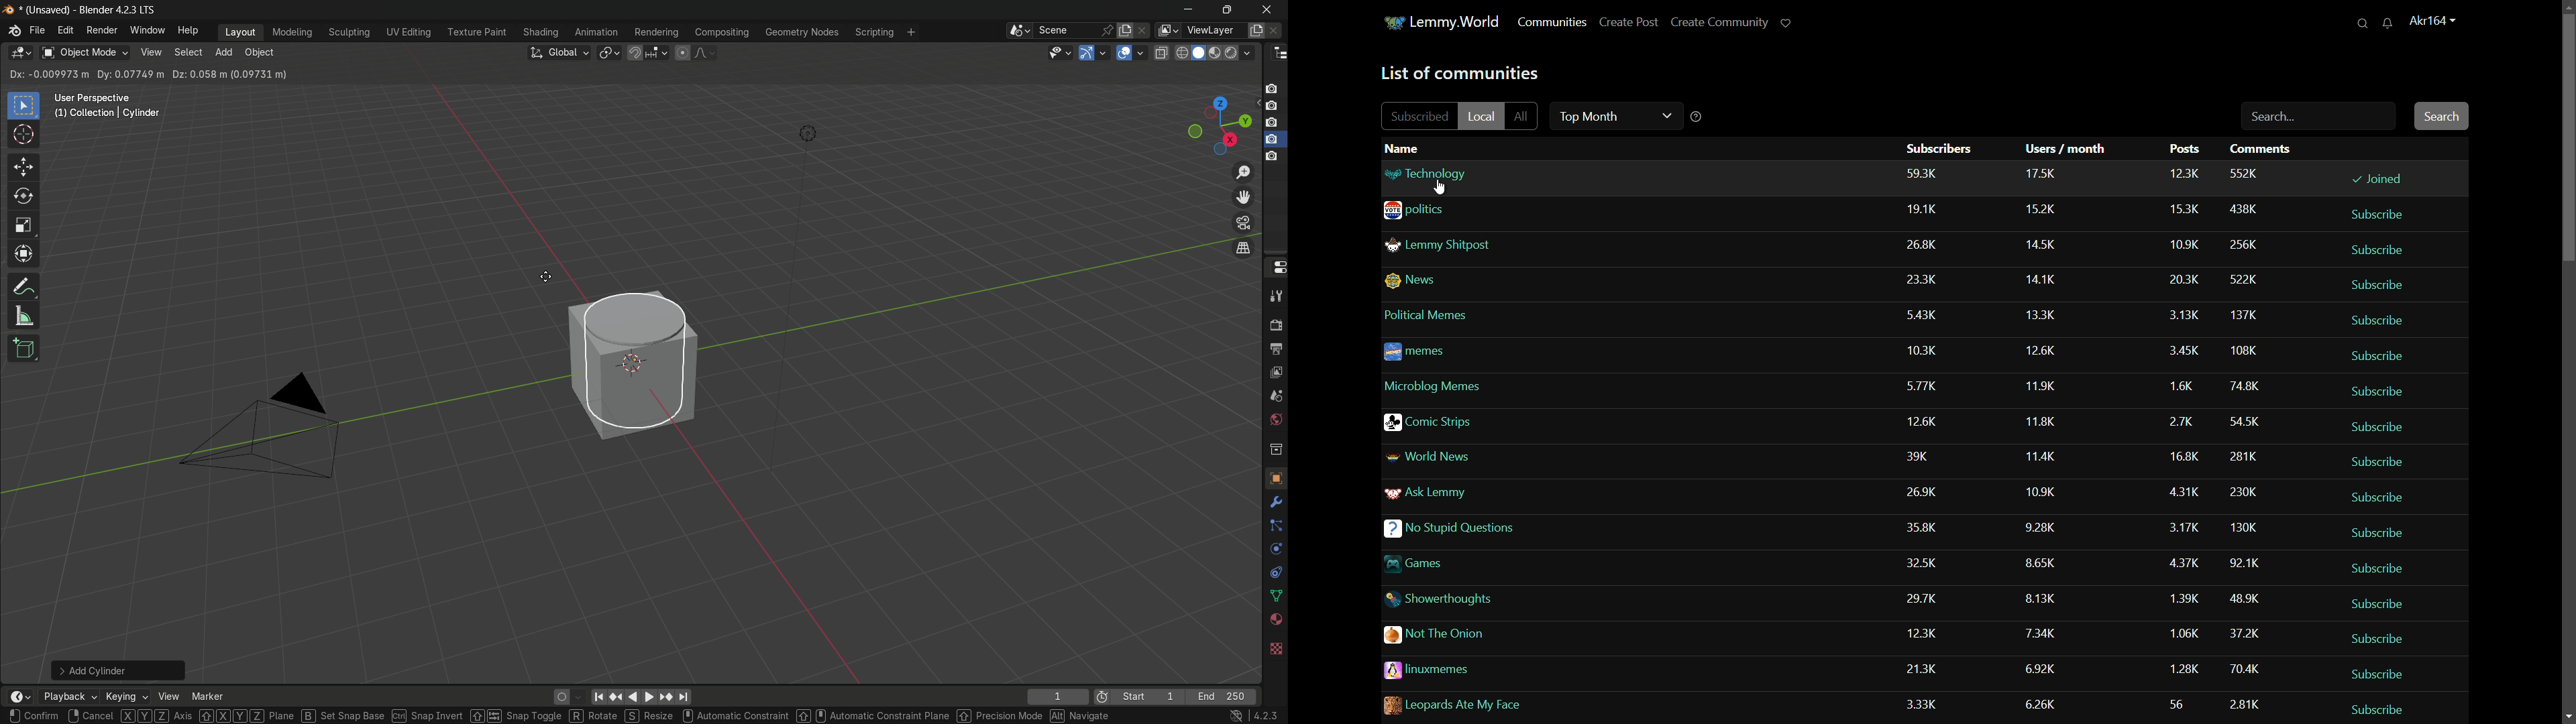  What do you see at coordinates (1418, 115) in the screenshot?
I see `subscribed` at bounding box center [1418, 115].